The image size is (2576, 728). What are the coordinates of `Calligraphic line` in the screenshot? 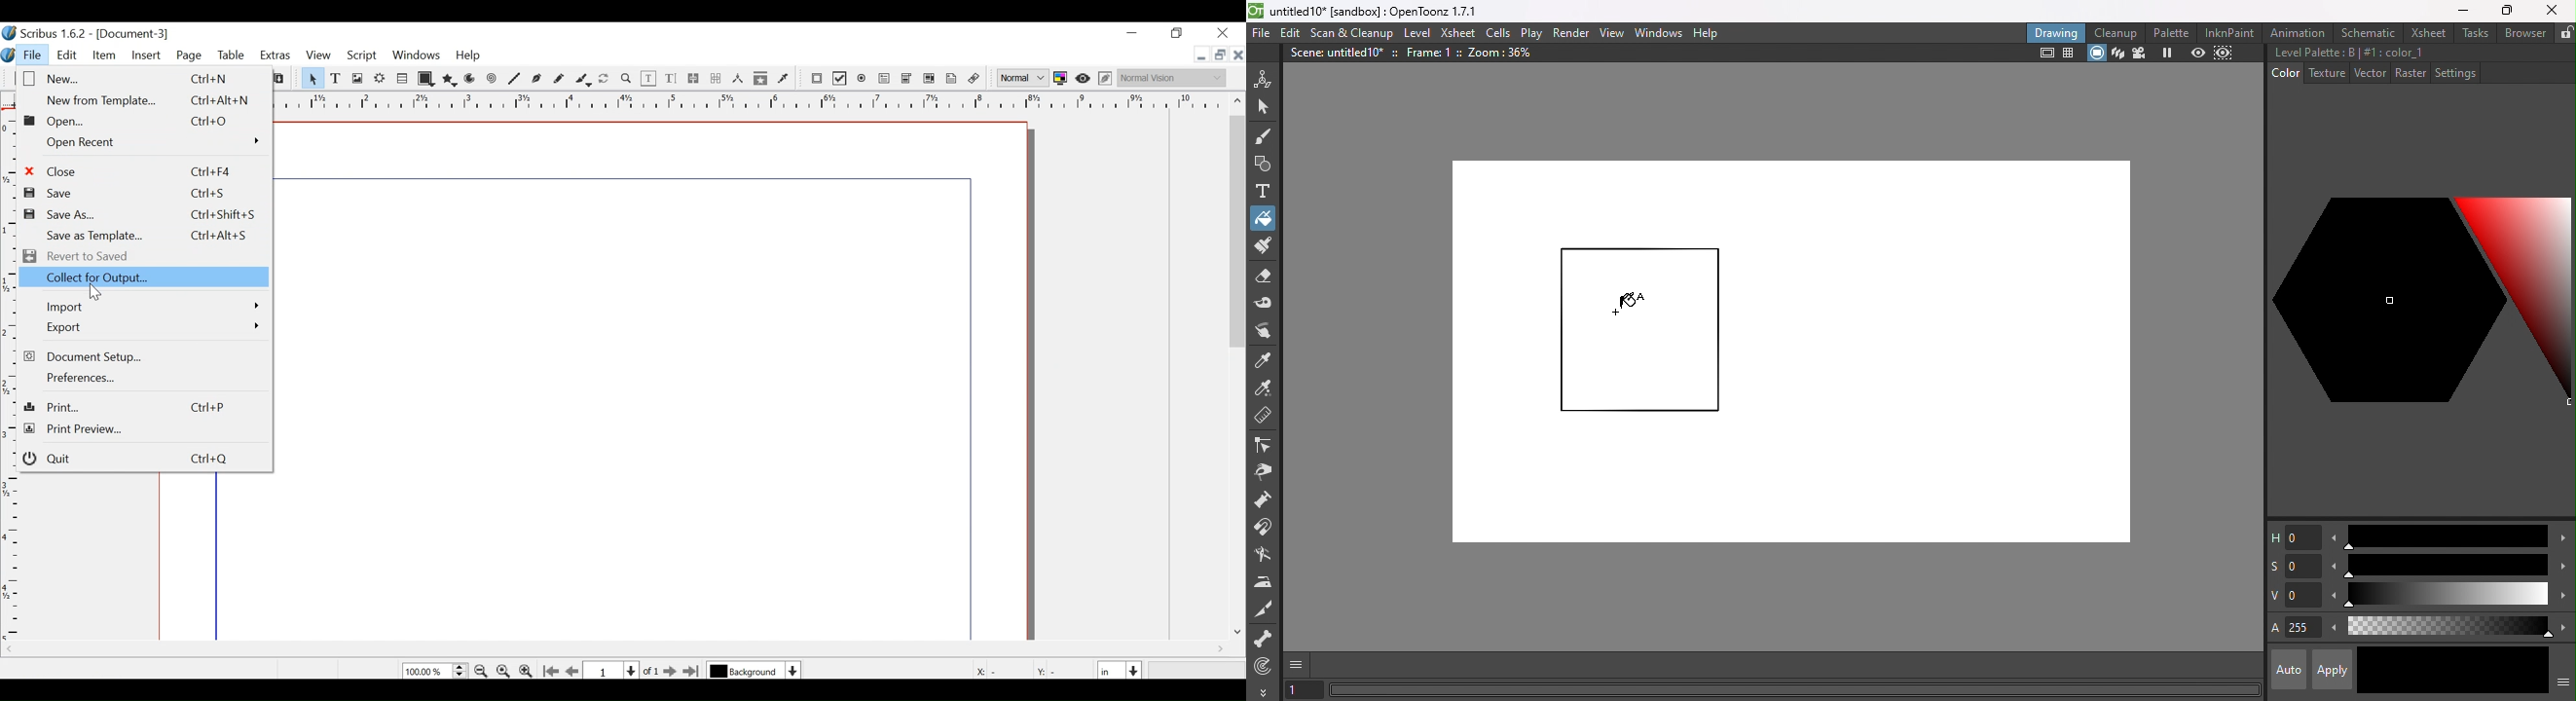 It's located at (583, 80).